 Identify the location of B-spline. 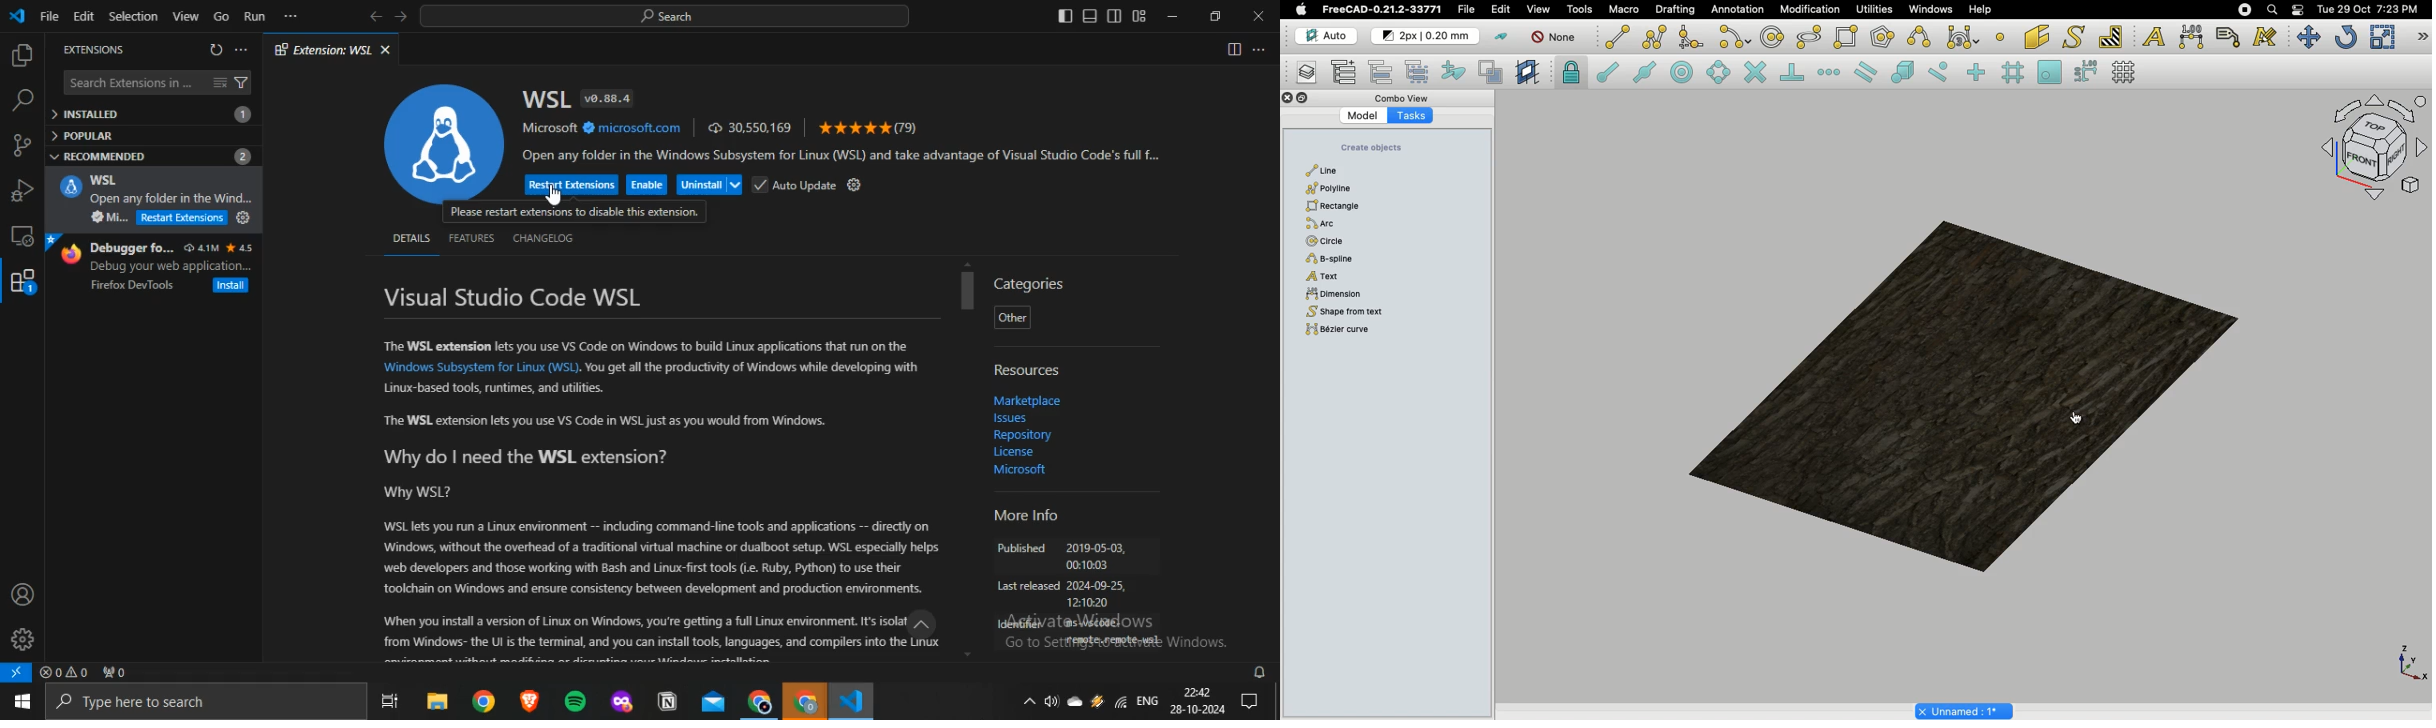
(1330, 258).